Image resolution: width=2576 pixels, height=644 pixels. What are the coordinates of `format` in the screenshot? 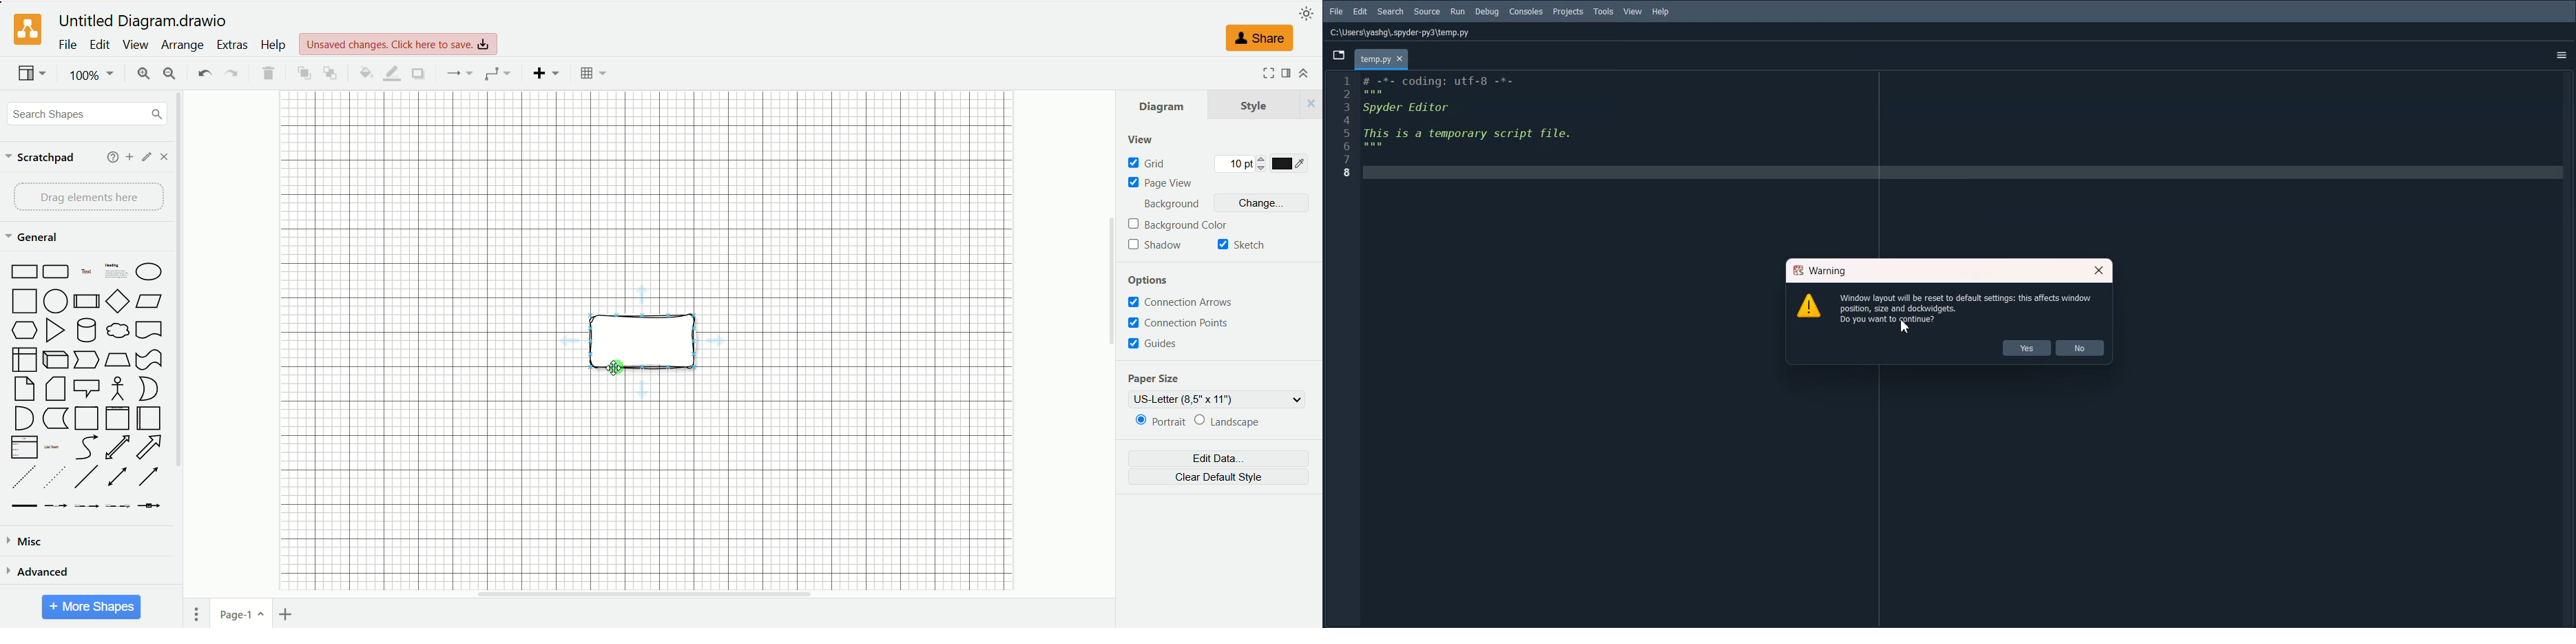 It's located at (1287, 72).